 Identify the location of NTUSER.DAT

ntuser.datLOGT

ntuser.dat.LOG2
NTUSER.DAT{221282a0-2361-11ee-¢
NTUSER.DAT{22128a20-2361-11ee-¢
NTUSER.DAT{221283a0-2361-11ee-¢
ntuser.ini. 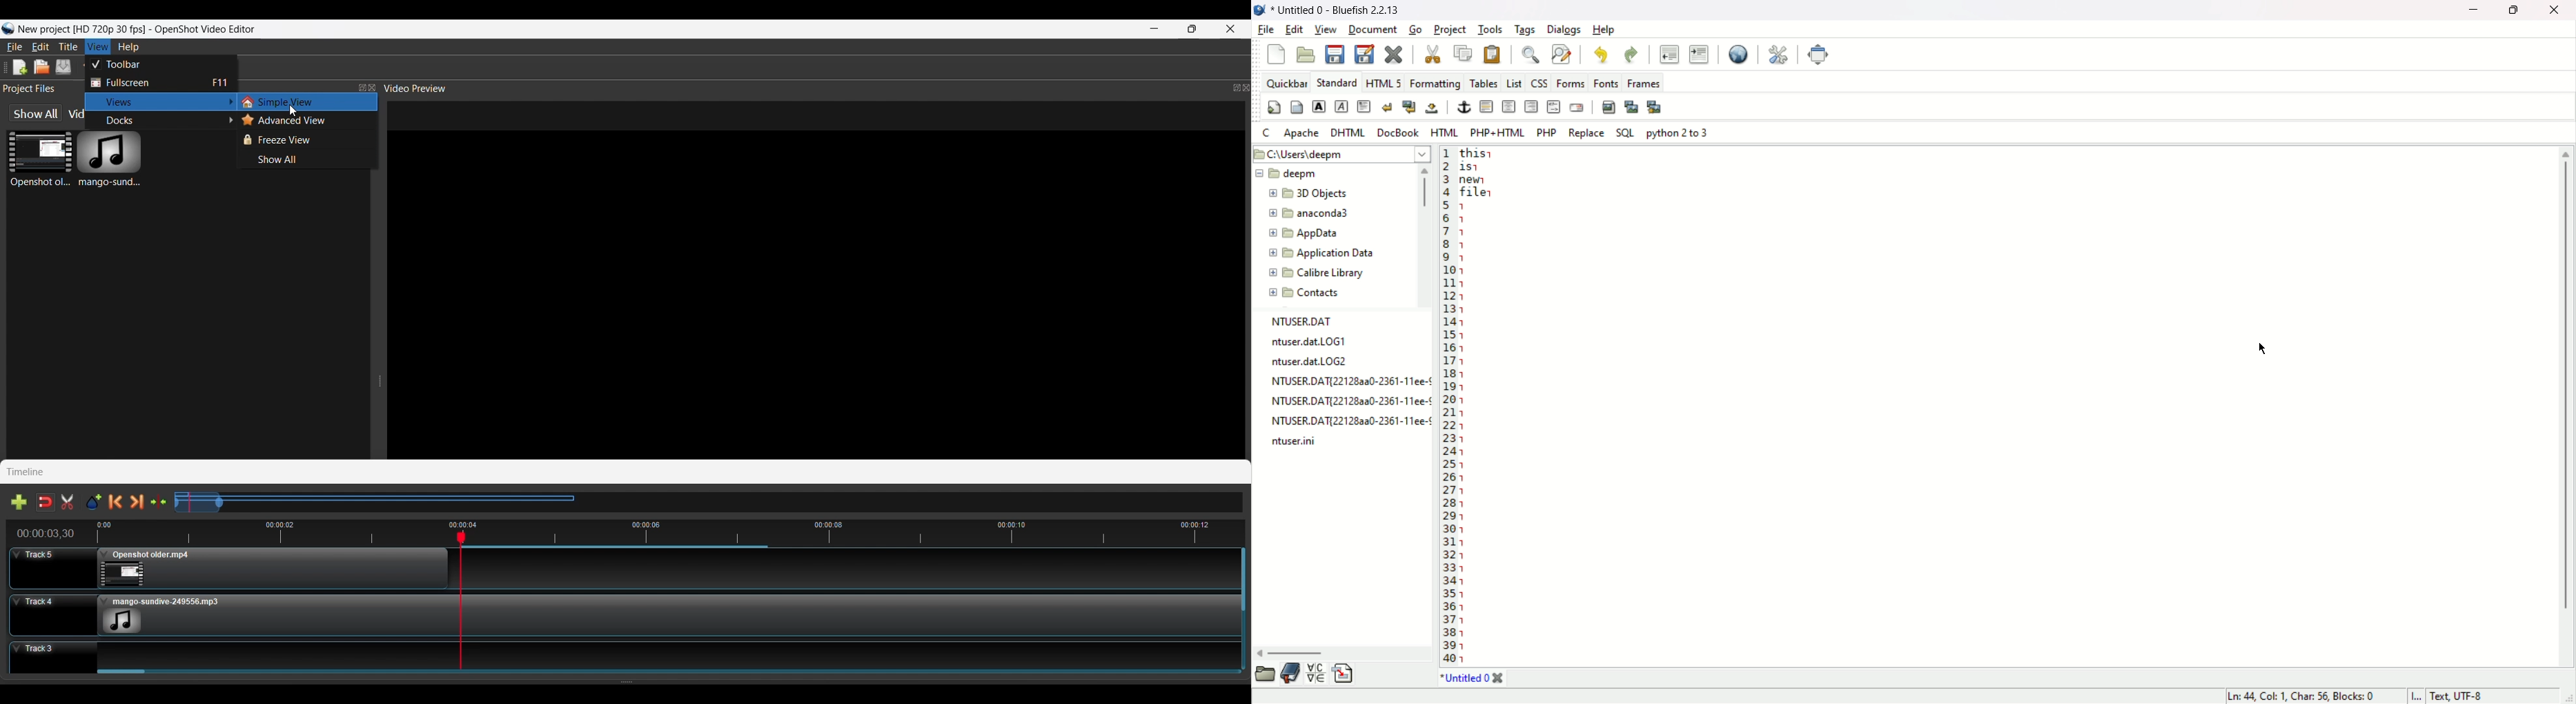
(1348, 384).